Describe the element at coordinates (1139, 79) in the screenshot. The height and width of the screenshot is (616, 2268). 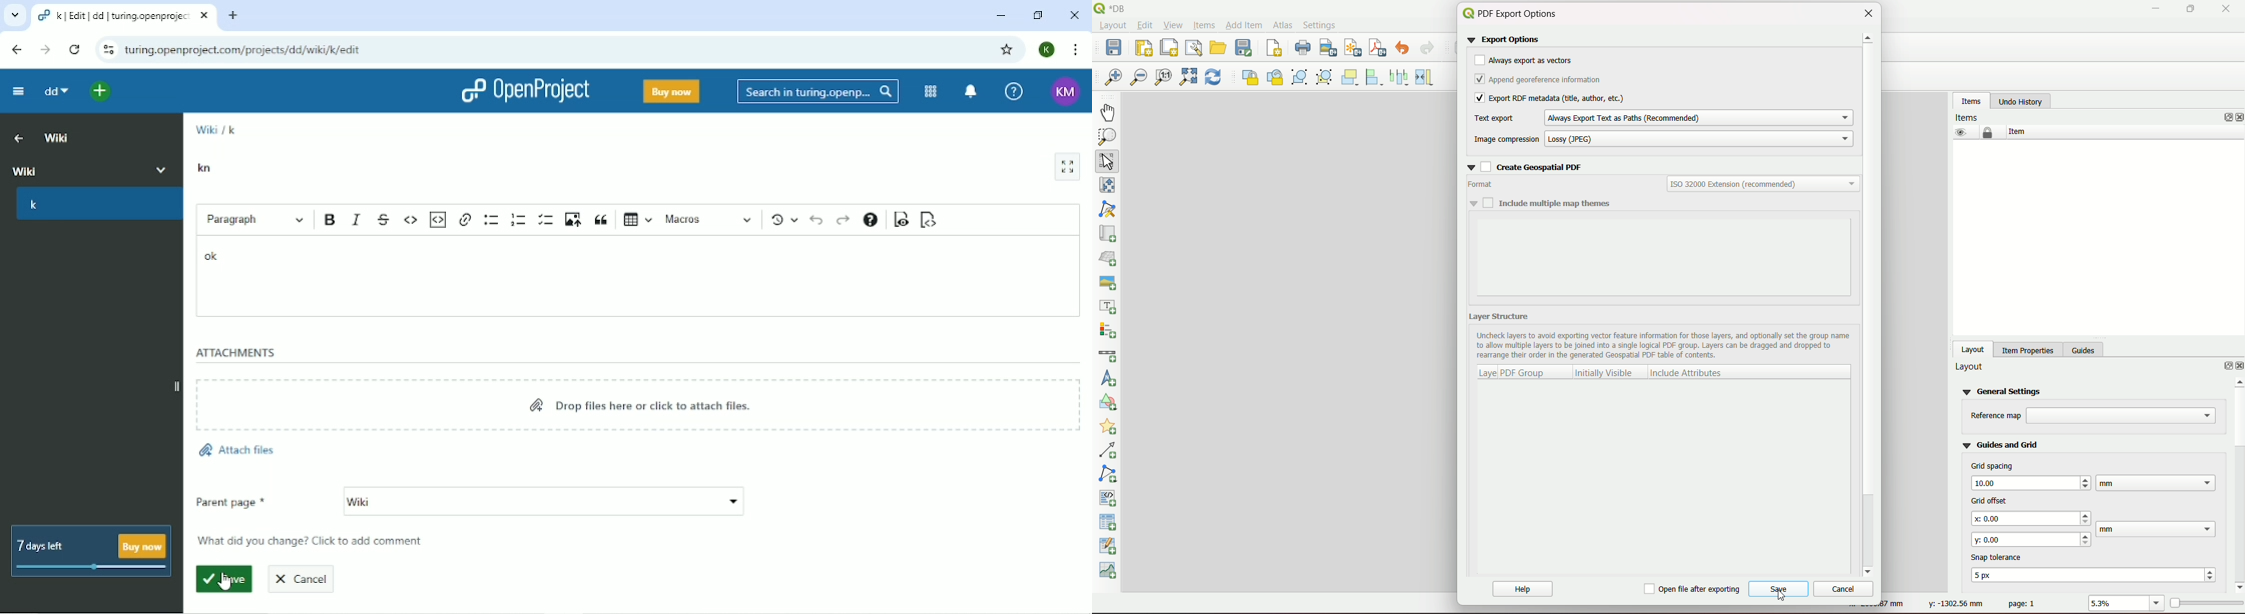
I see `zoom out` at that location.